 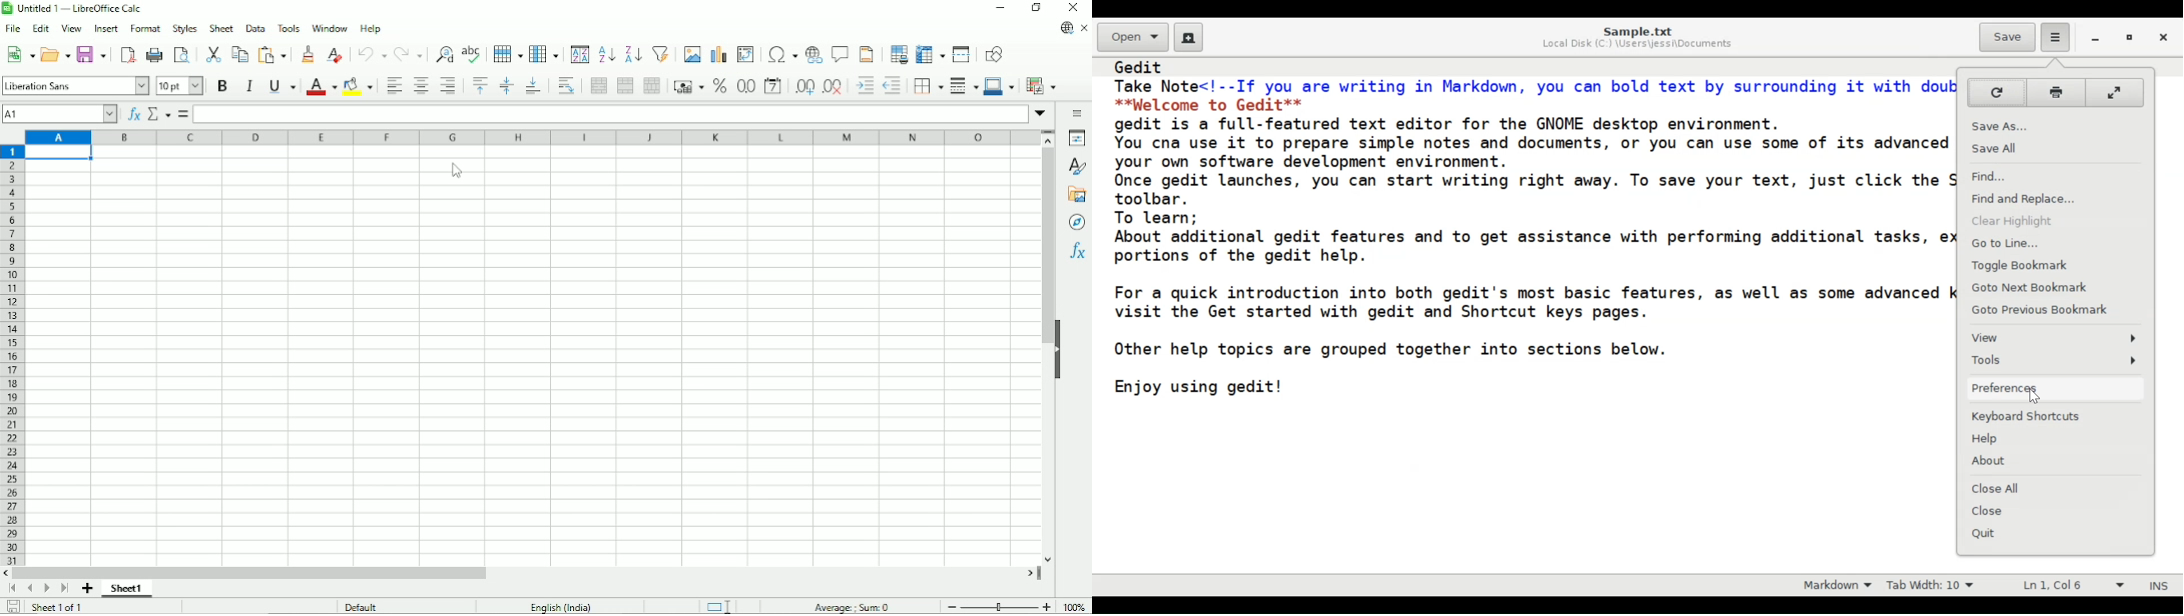 I want to click on Vertical scrollbar, so click(x=1043, y=248).